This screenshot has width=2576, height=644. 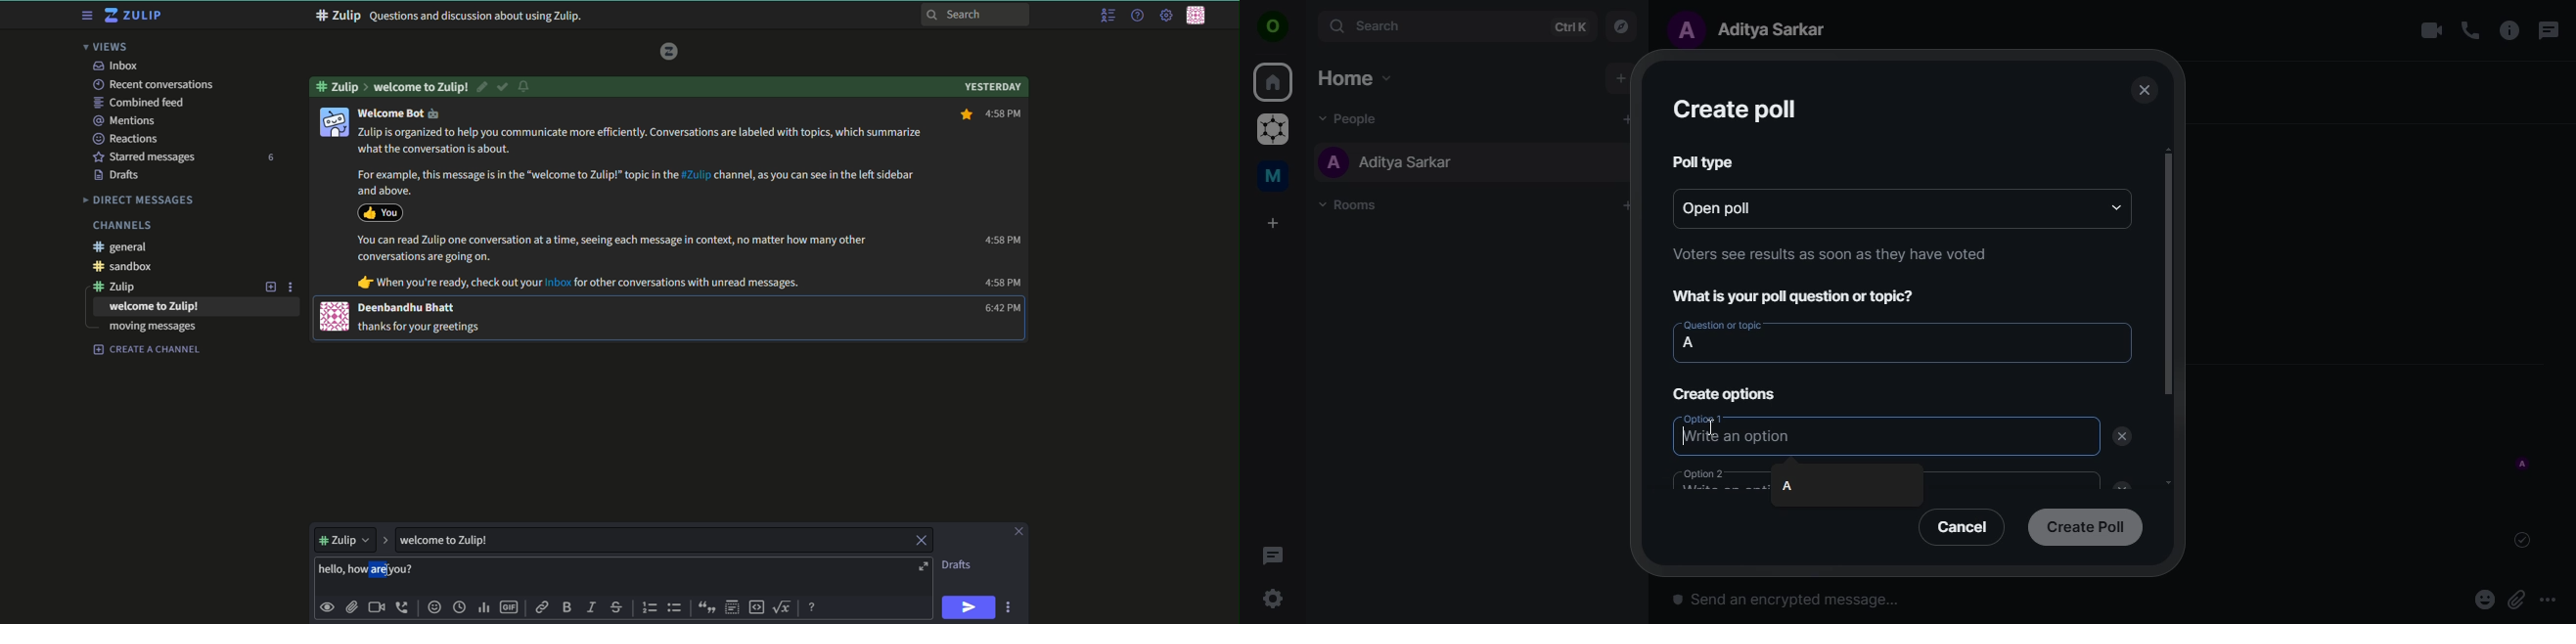 What do you see at coordinates (511, 609) in the screenshot?
I see `add gif` at bounding box center [511, 609].